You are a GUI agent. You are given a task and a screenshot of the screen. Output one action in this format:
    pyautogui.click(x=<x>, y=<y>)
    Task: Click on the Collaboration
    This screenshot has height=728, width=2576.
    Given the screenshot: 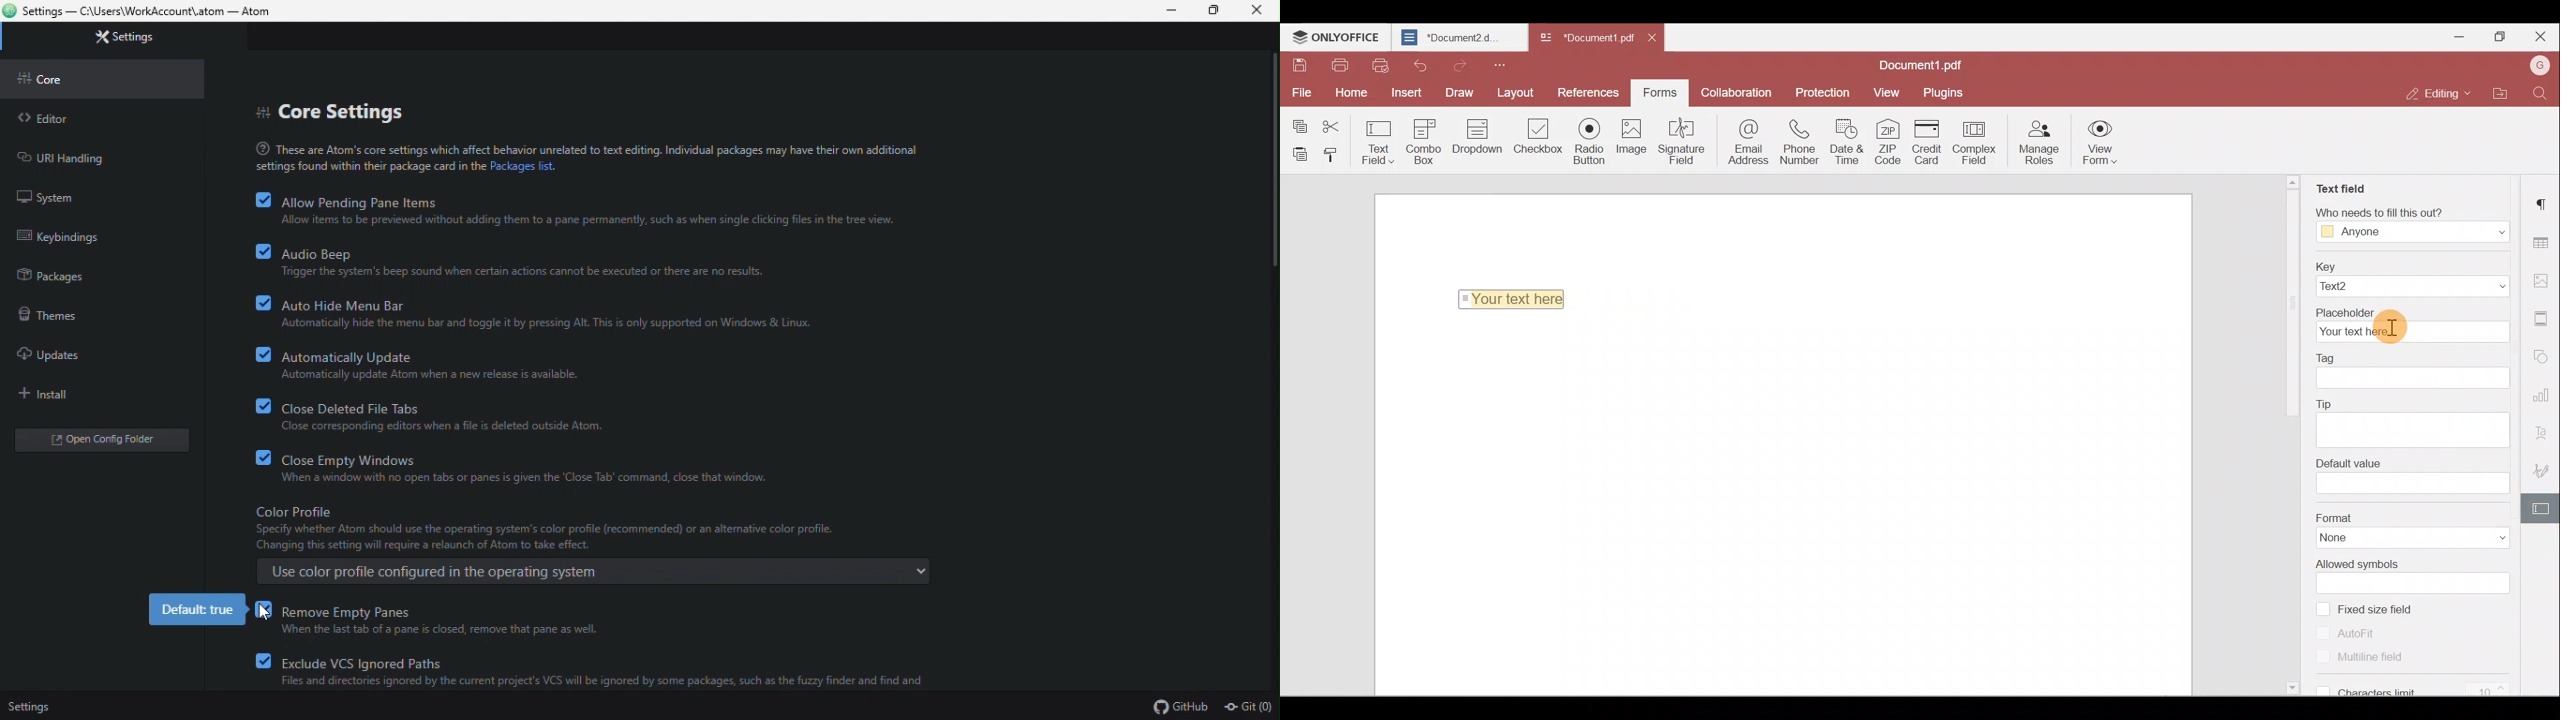 What is the action you would take?
    pyautogui.click(x=1741, y=91)
    